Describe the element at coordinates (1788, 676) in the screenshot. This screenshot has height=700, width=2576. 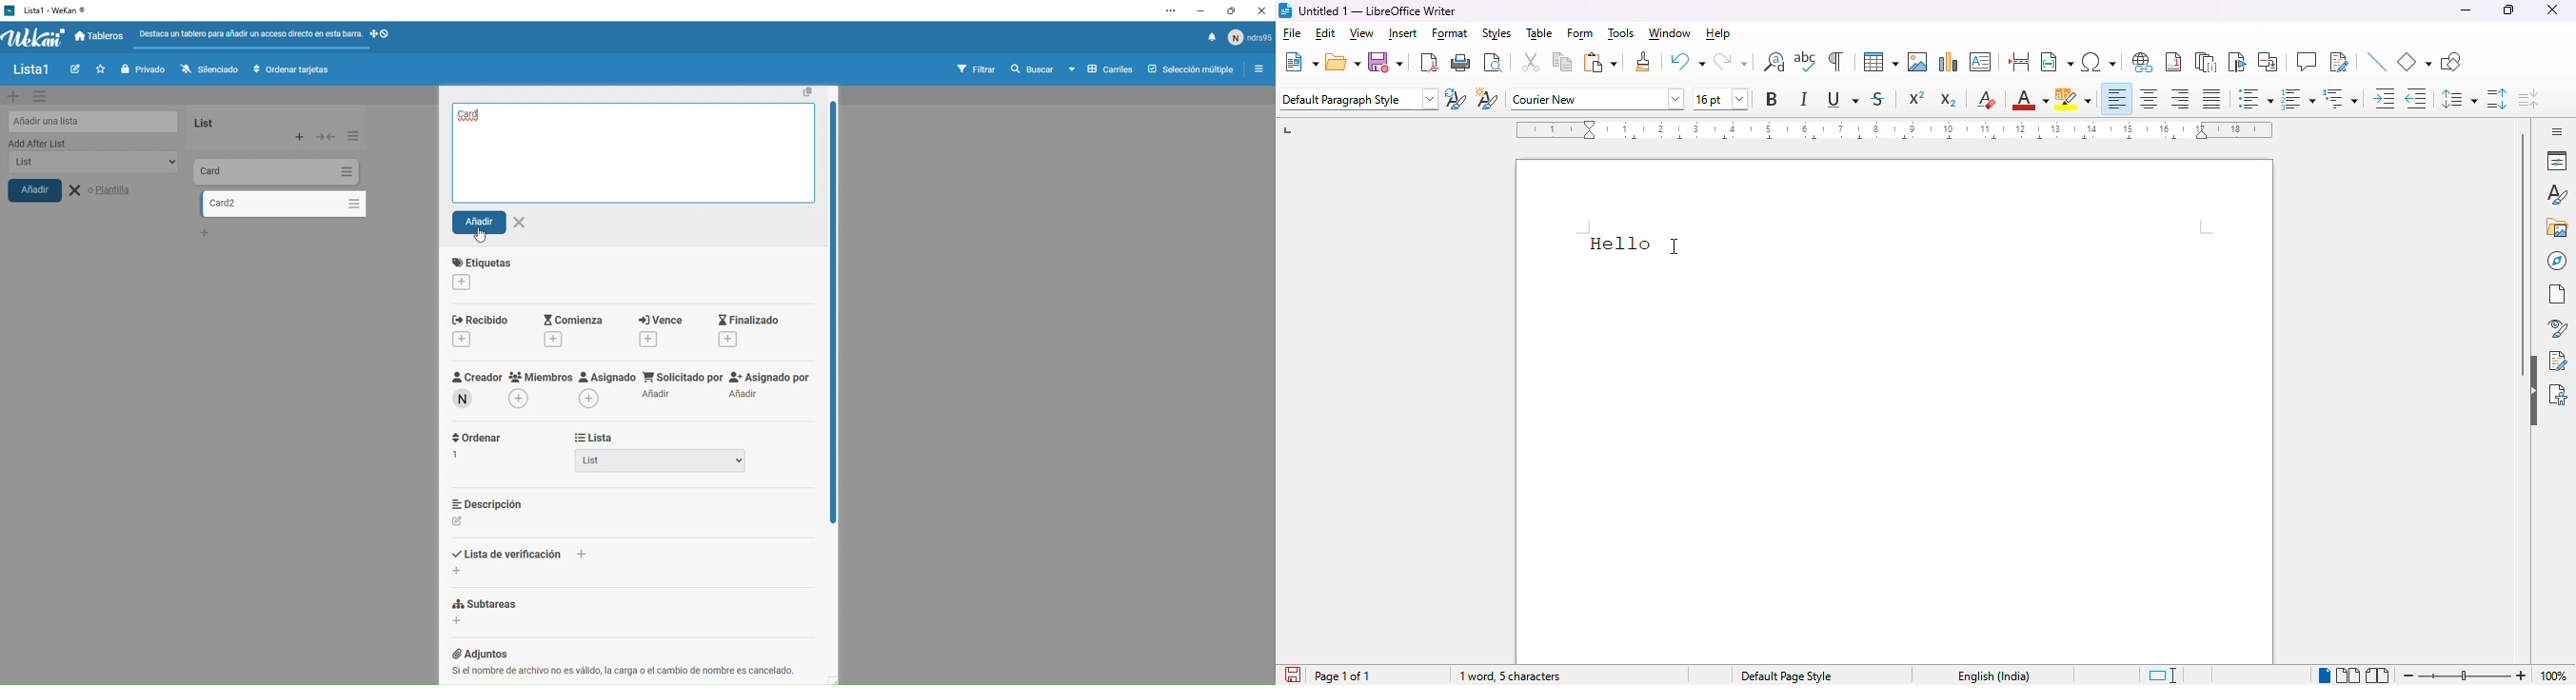
I see `default page style` at that location.